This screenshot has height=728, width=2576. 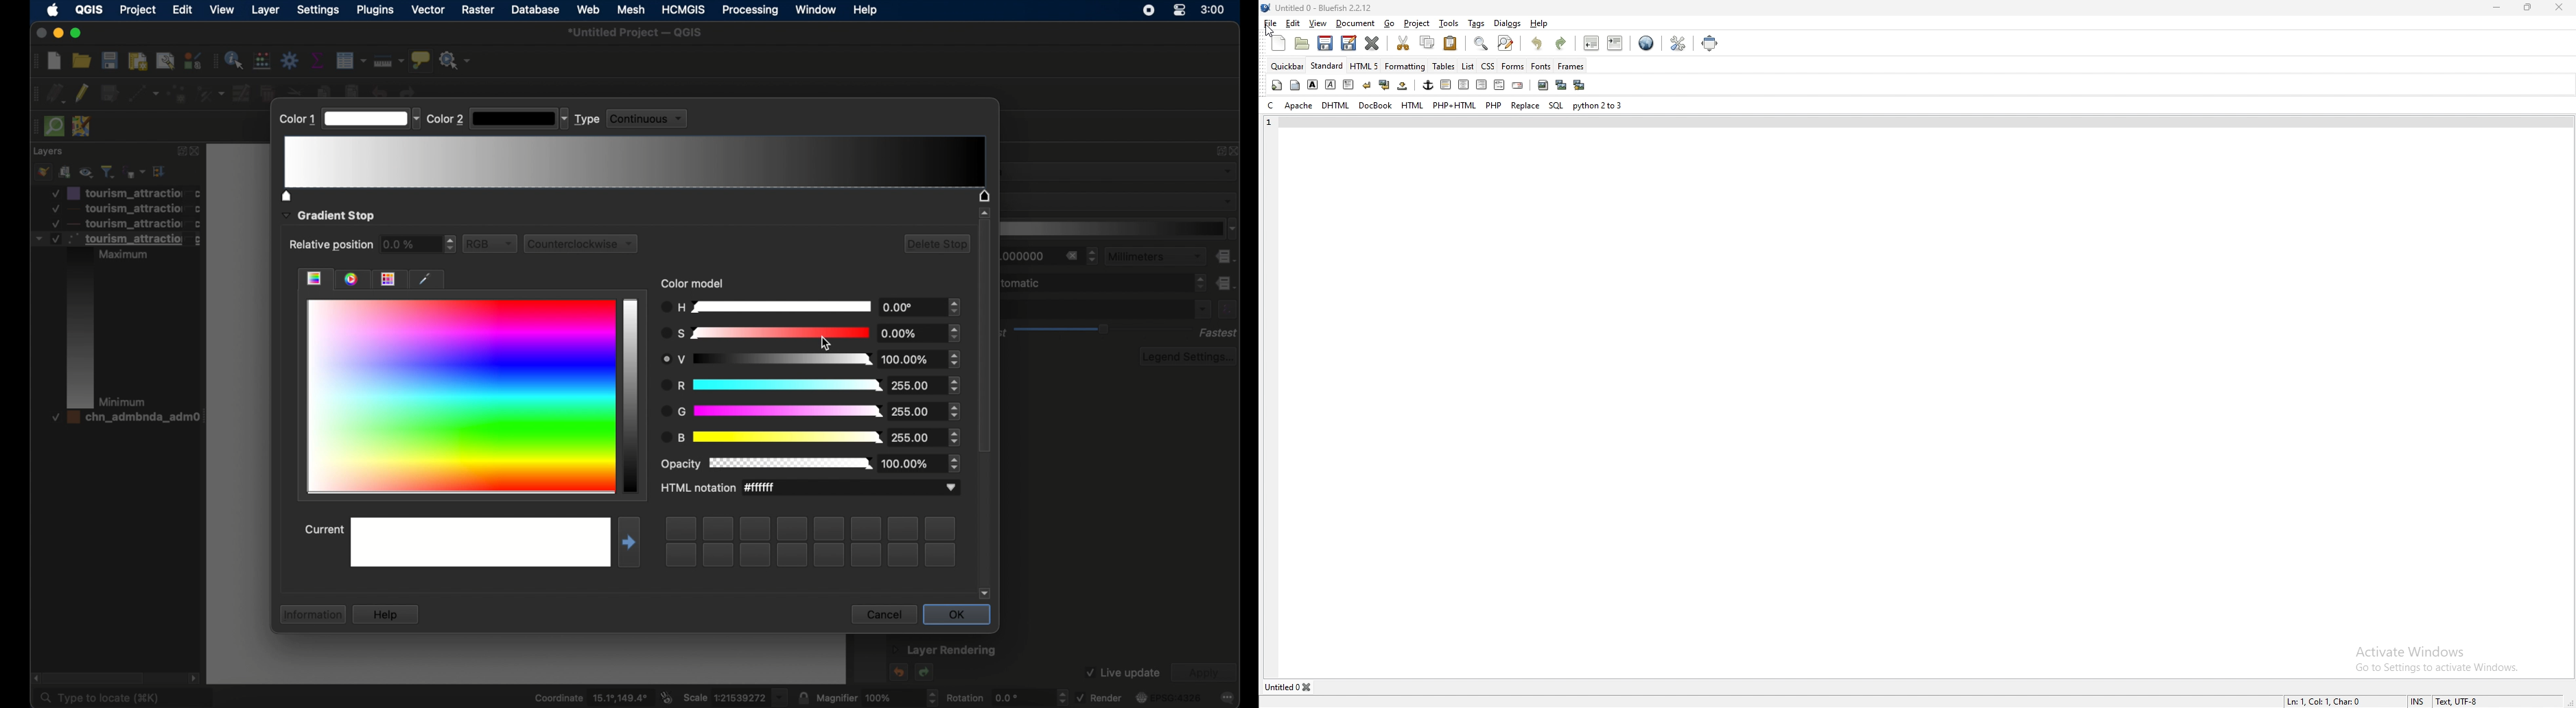 I want to click on close, so click(x=2559, y=8).